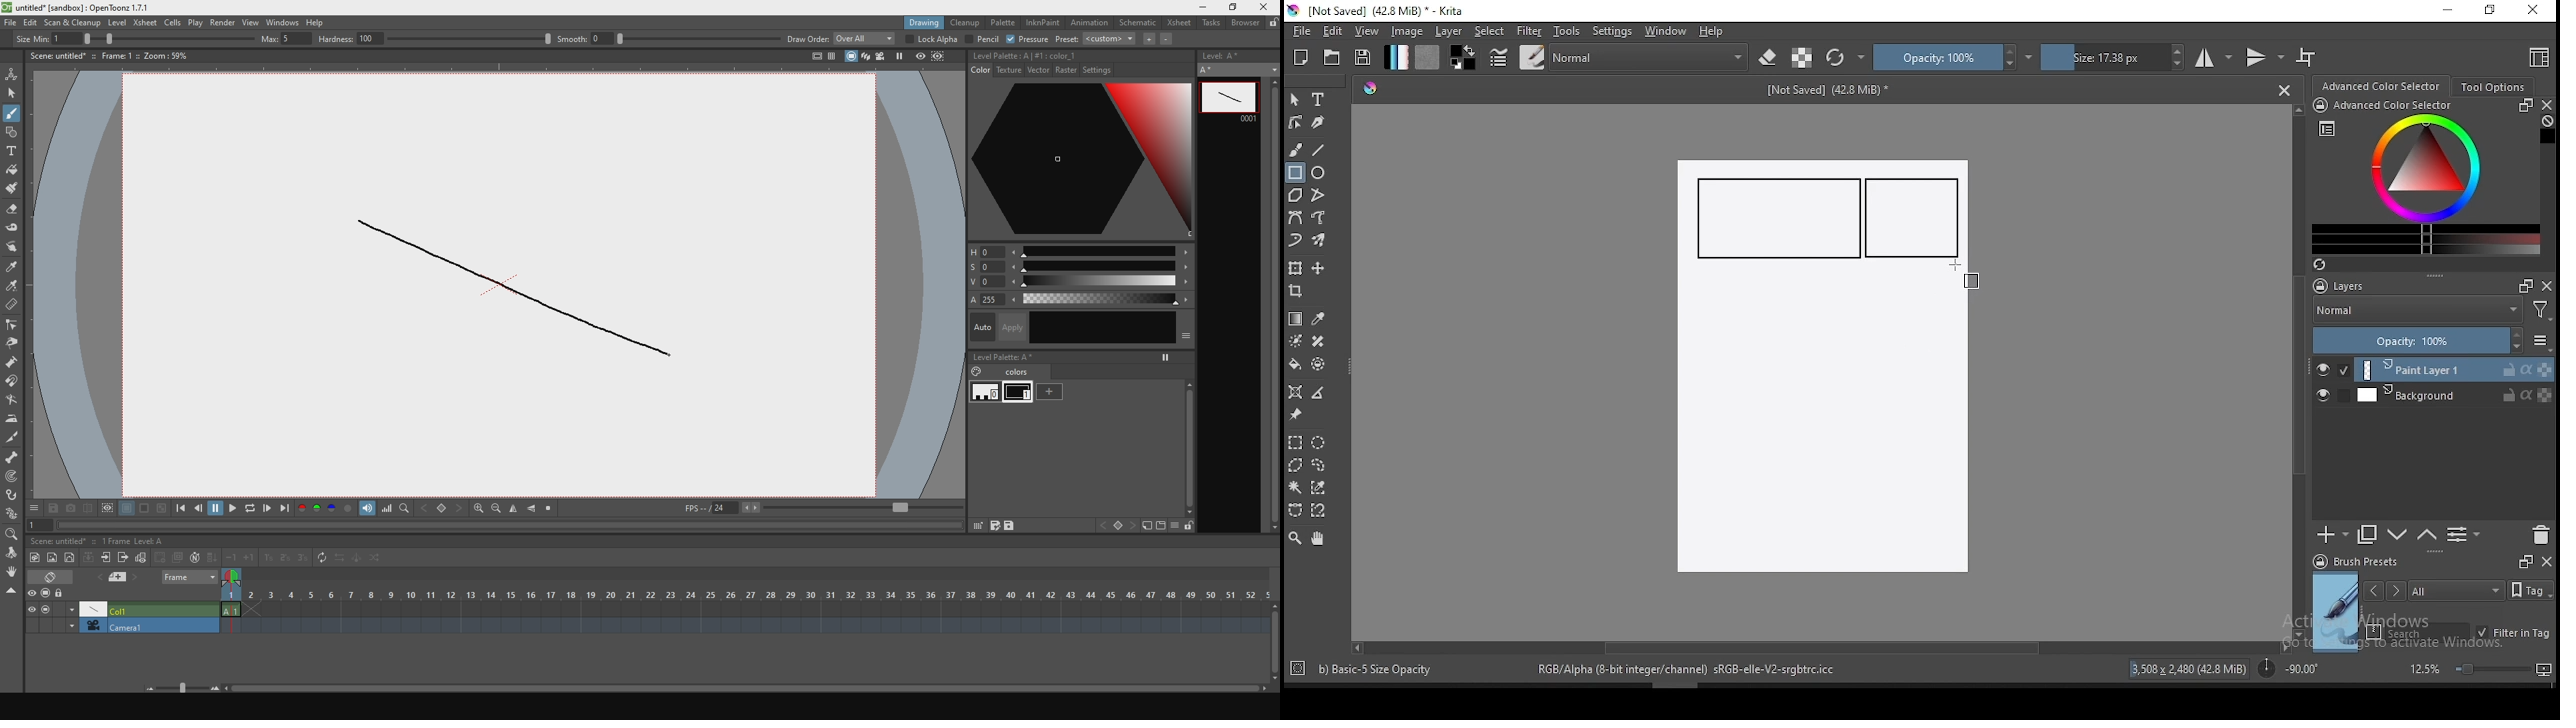 The width and height of the screenshot is (2576, 728). Describe the element at coordinates (1715, 32) in the screenshot. I see `help` at that location.